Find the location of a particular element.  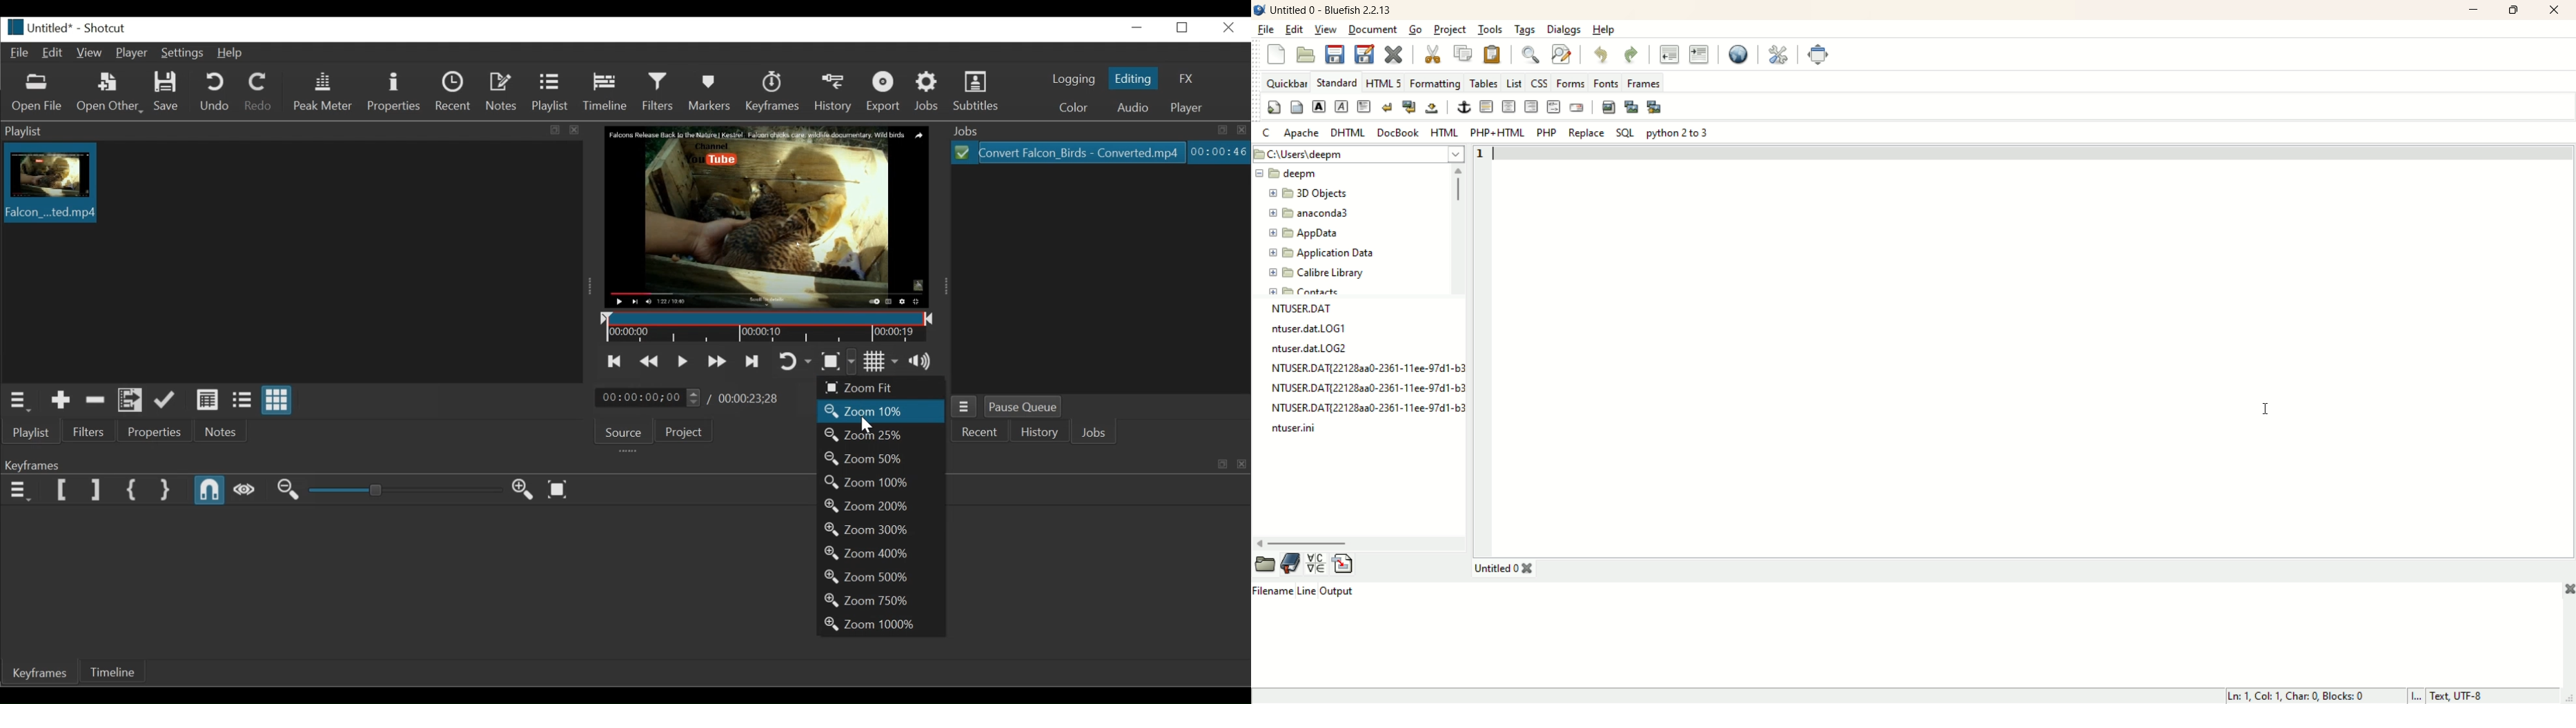

Play quickly forward is located at coordinates (716, 360).